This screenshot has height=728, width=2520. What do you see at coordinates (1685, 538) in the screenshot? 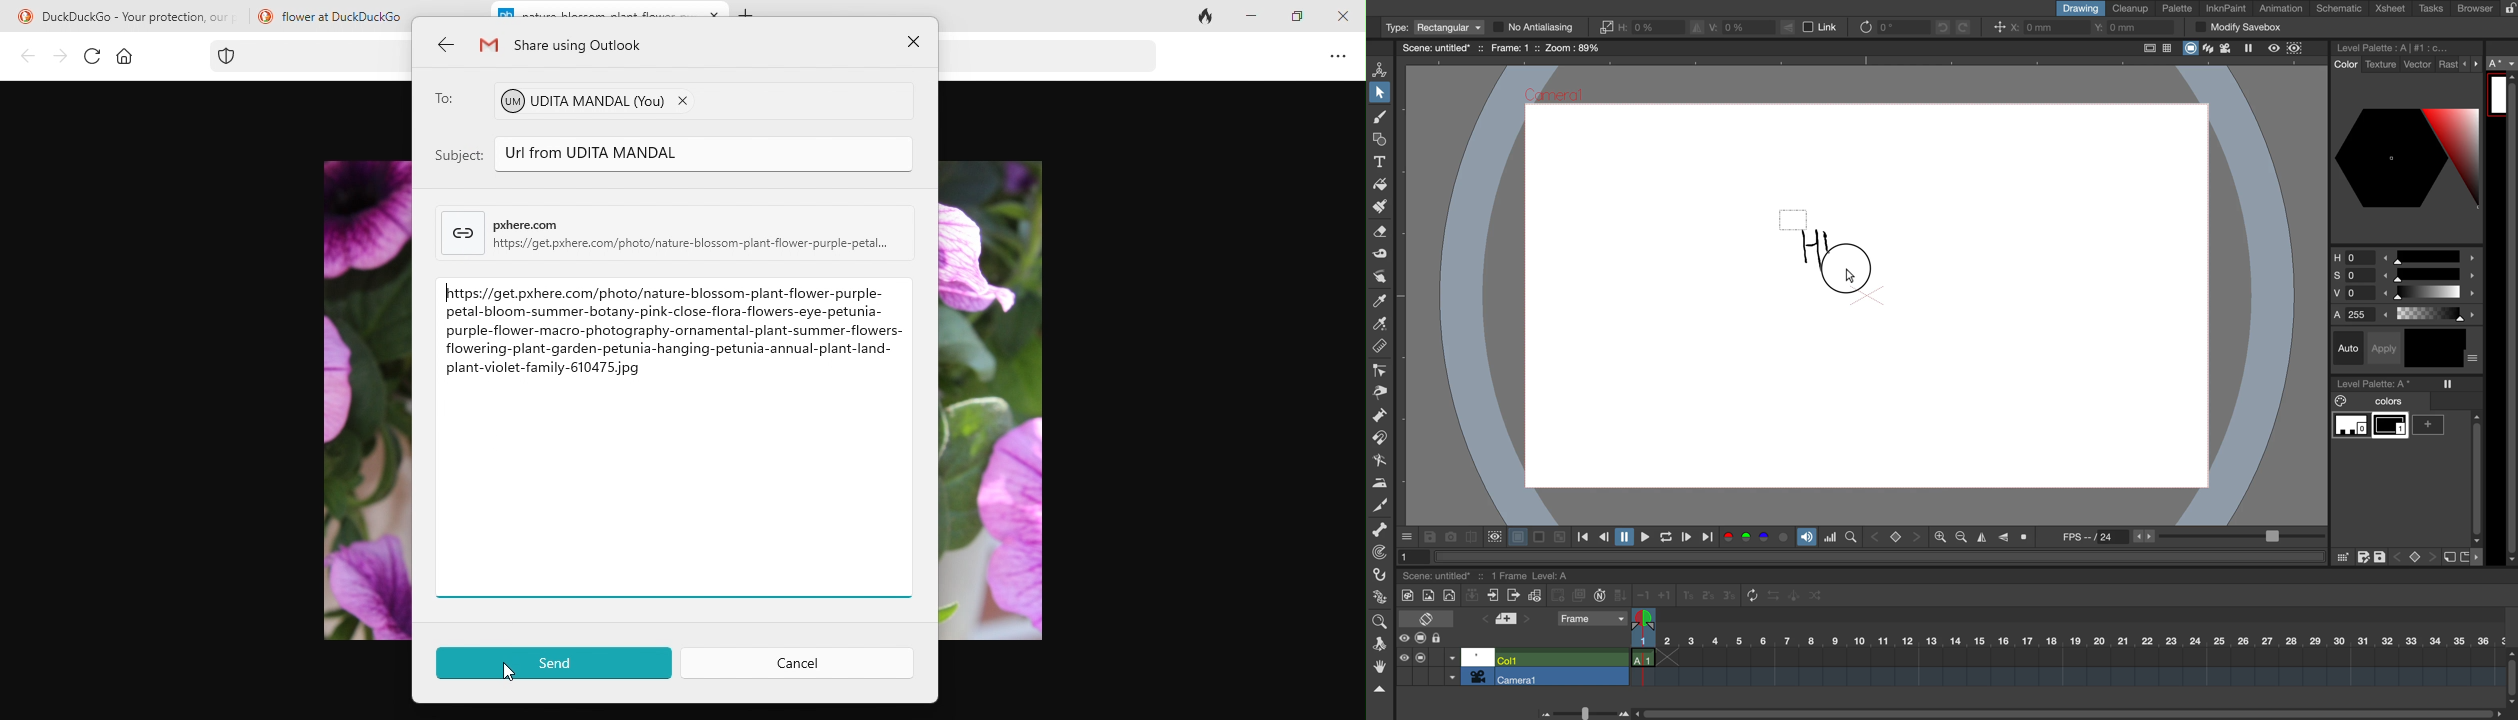
I see `next frame` at bounding box center [1685, 538].